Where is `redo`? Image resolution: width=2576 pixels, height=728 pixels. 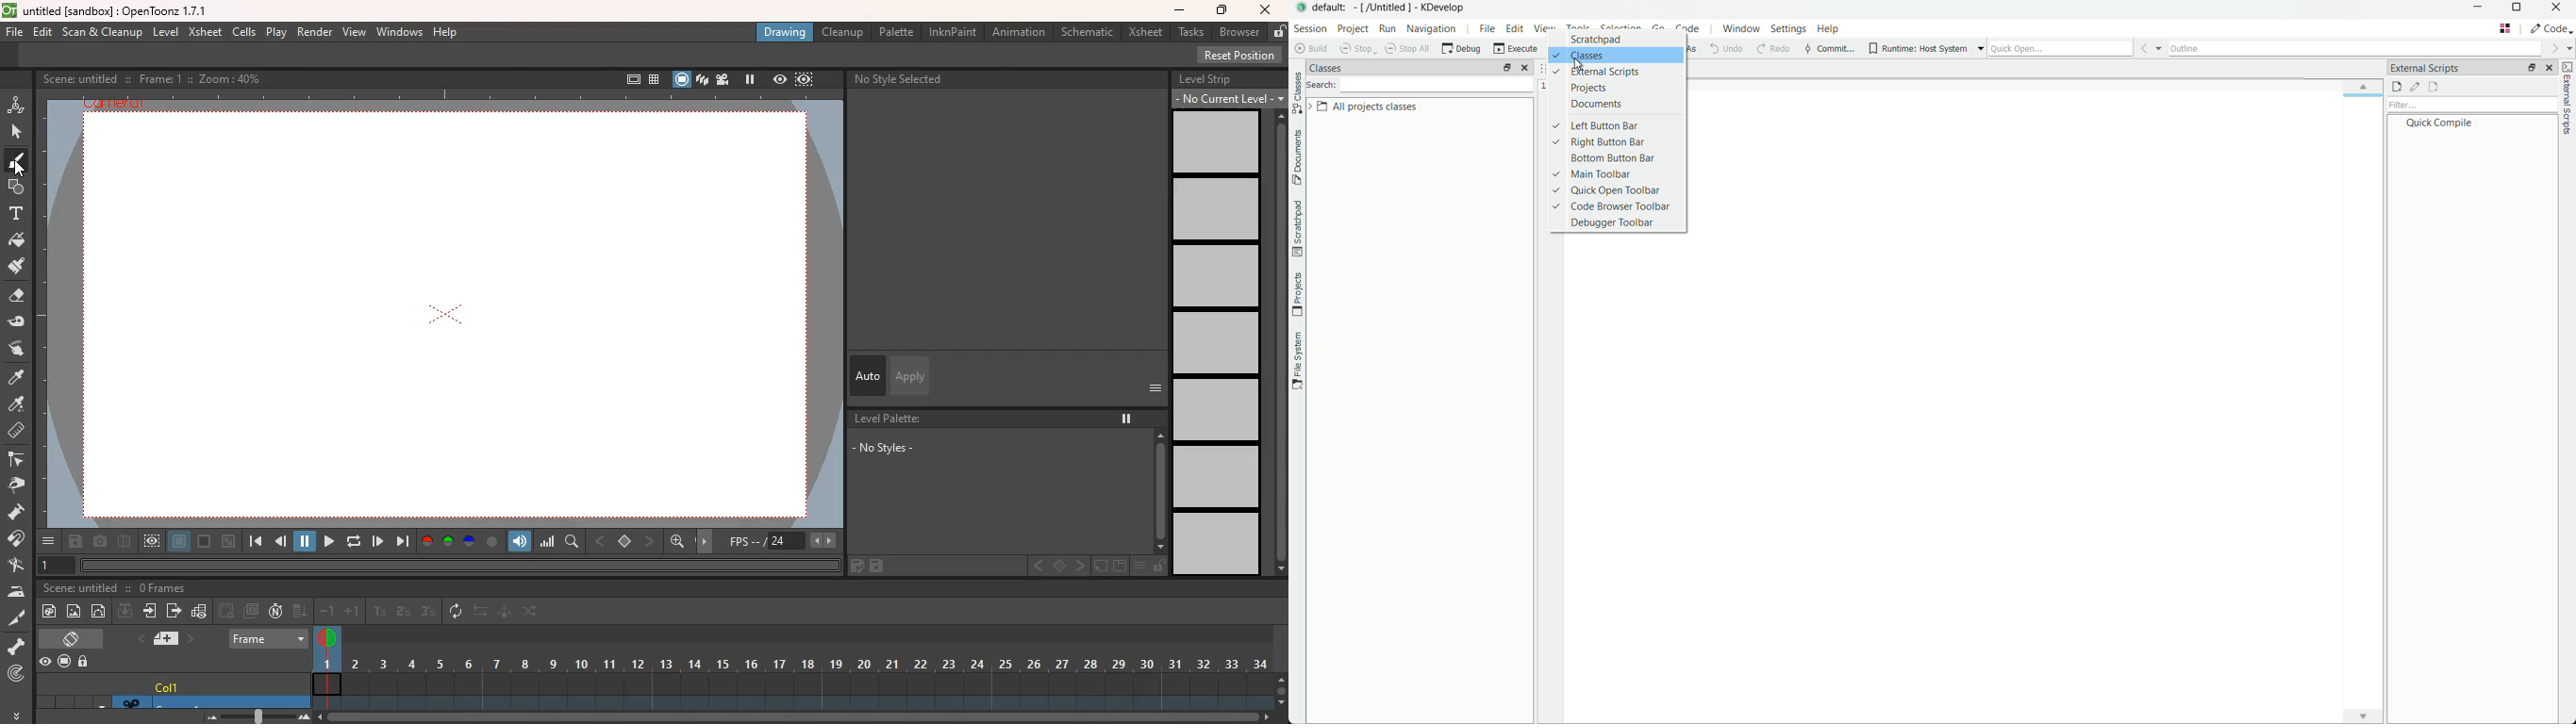 redo is located at coordinates (1771, 48).